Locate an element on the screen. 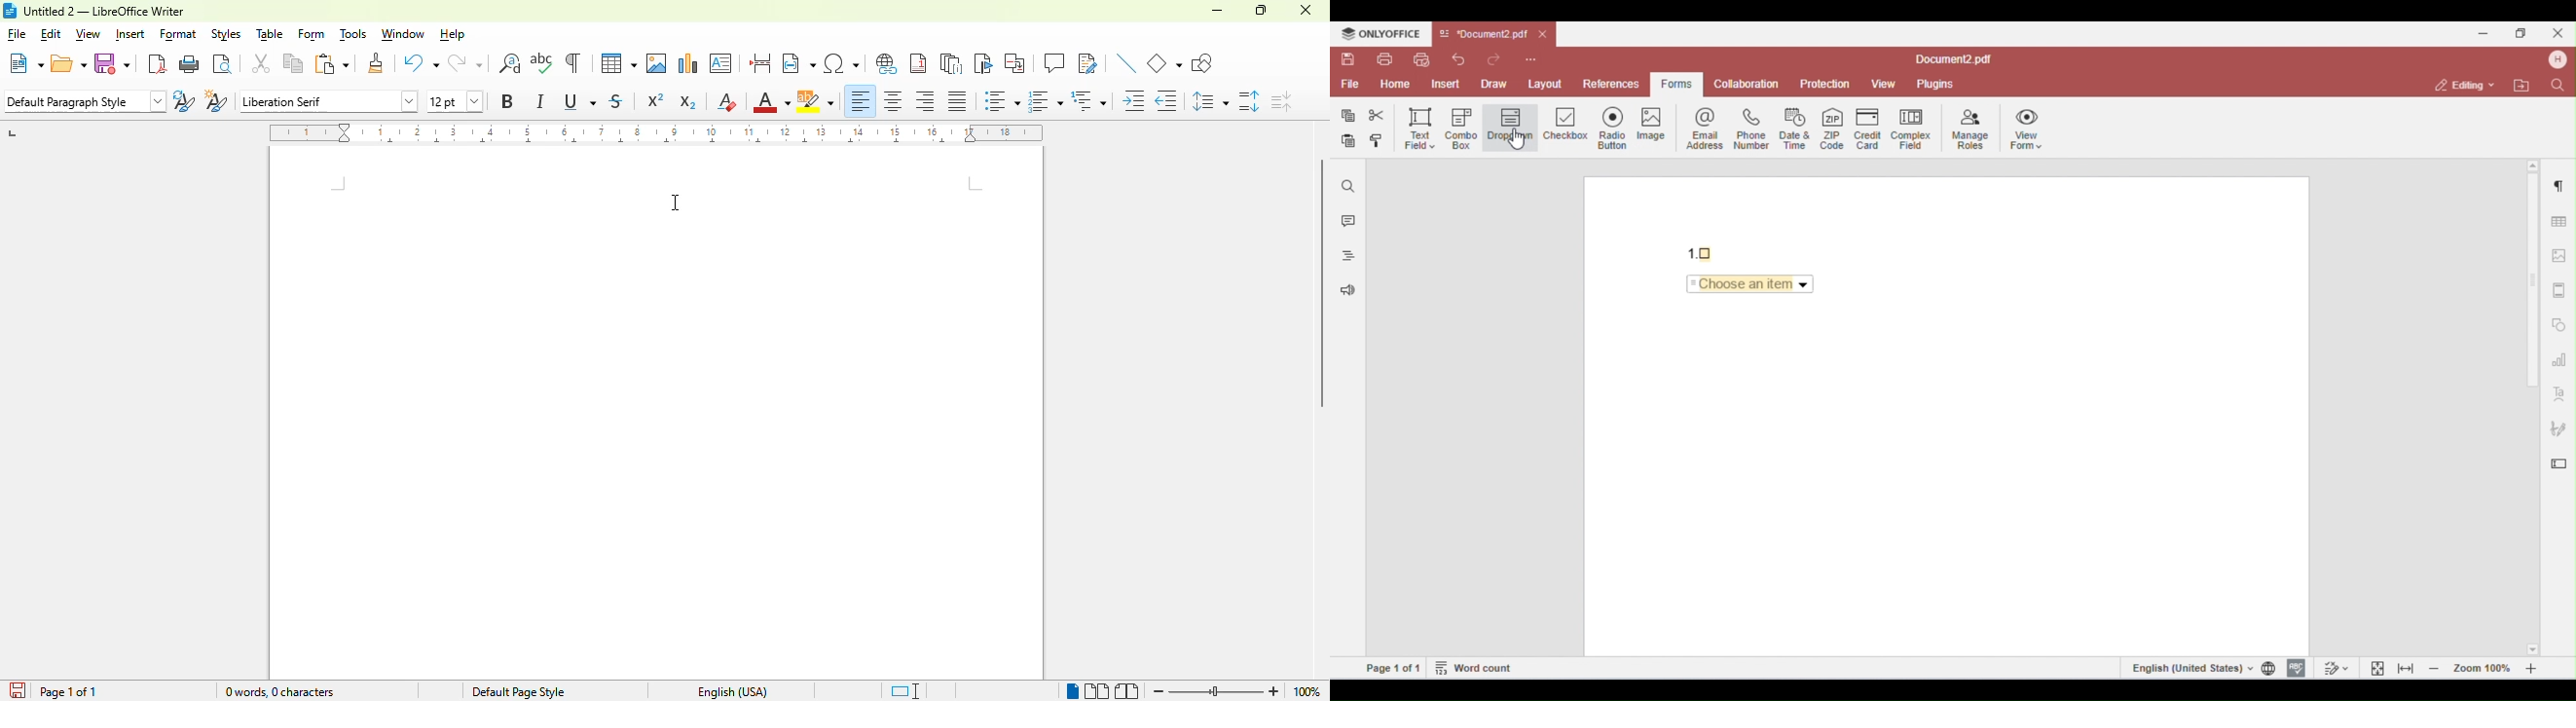  font name is located at coordinates (330, 100).